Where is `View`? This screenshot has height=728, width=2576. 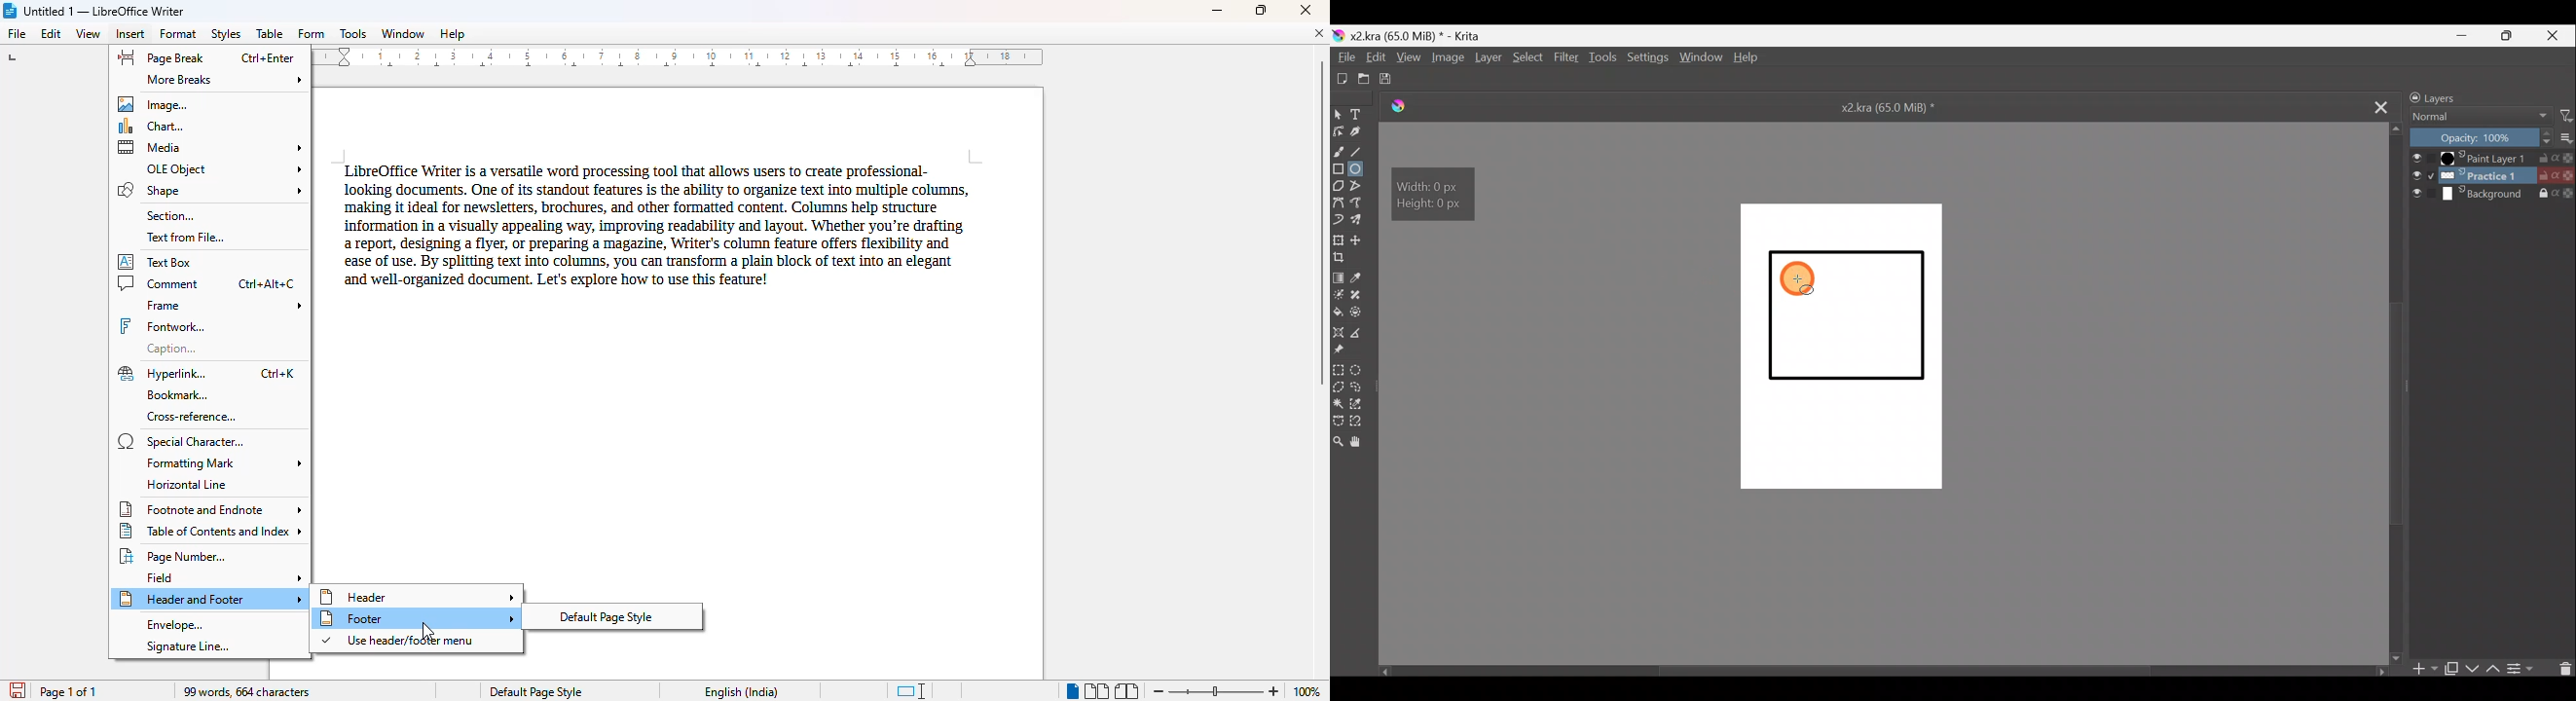
View is located at coordinates (1411, 58).